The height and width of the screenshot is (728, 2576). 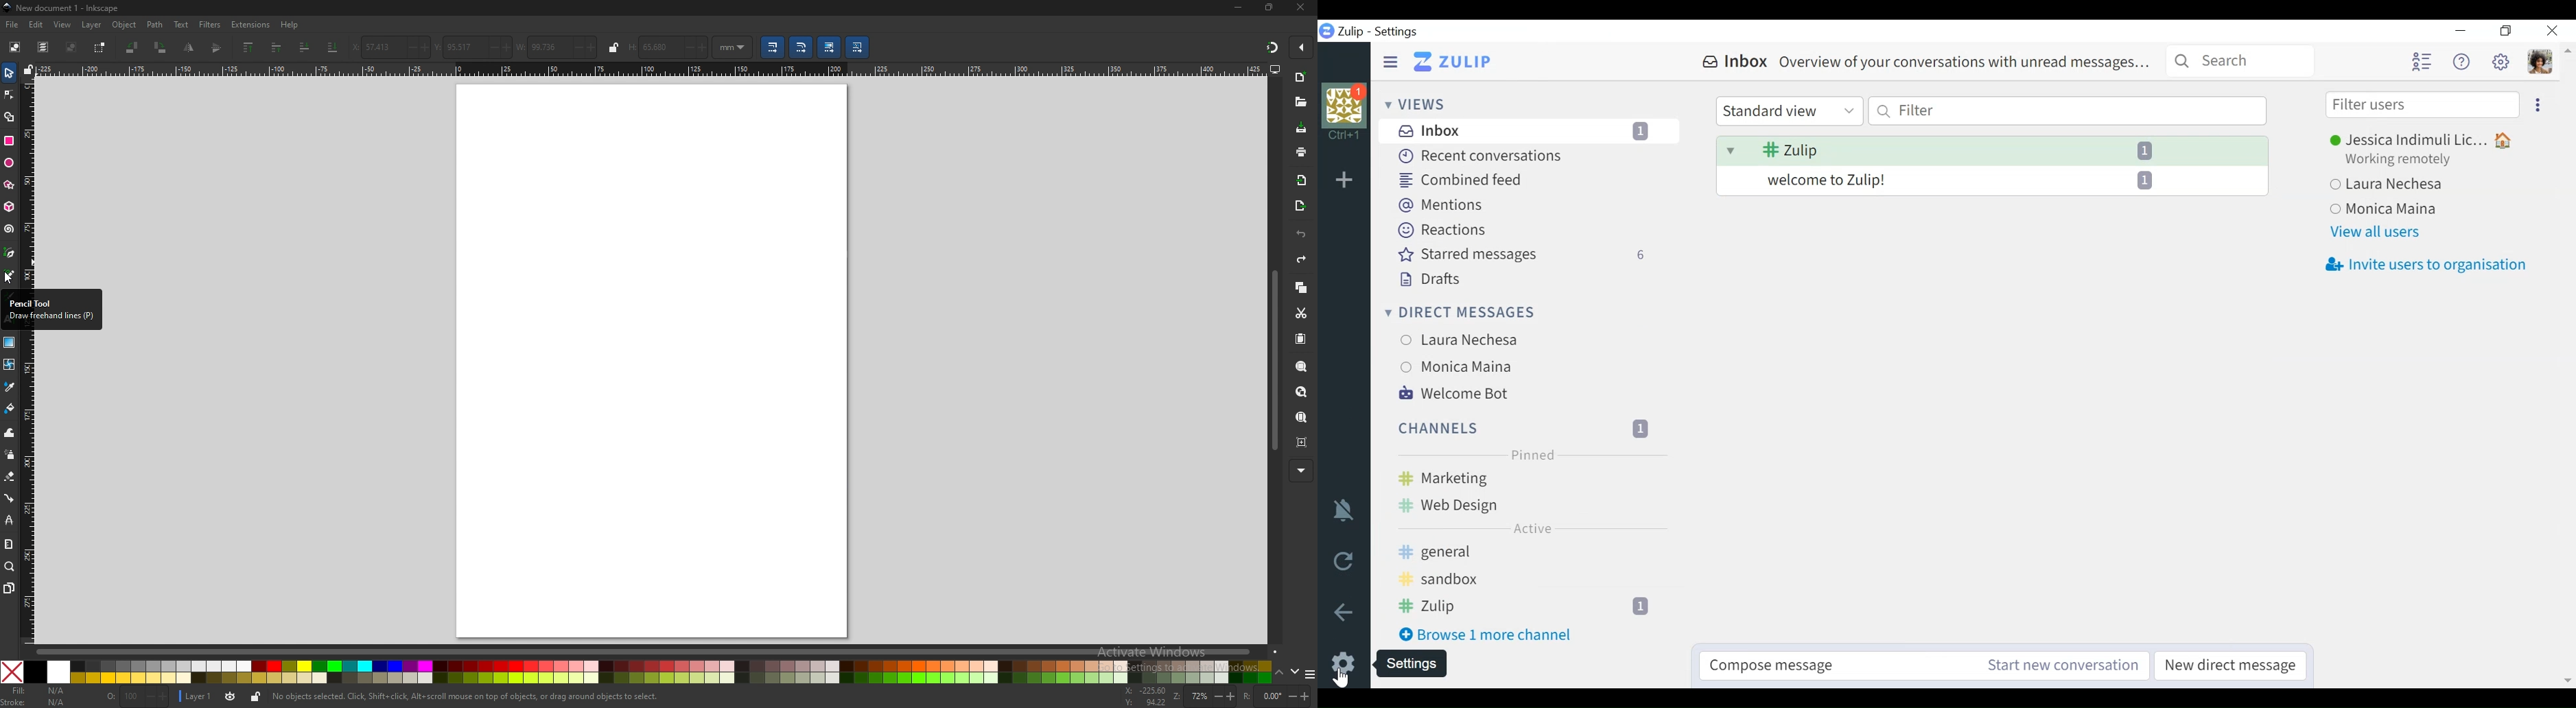 What do you see at coordinates (132, 47) in the screenshot?
I see `rotate 90 degree ccw` at bounding box center [132, 47].